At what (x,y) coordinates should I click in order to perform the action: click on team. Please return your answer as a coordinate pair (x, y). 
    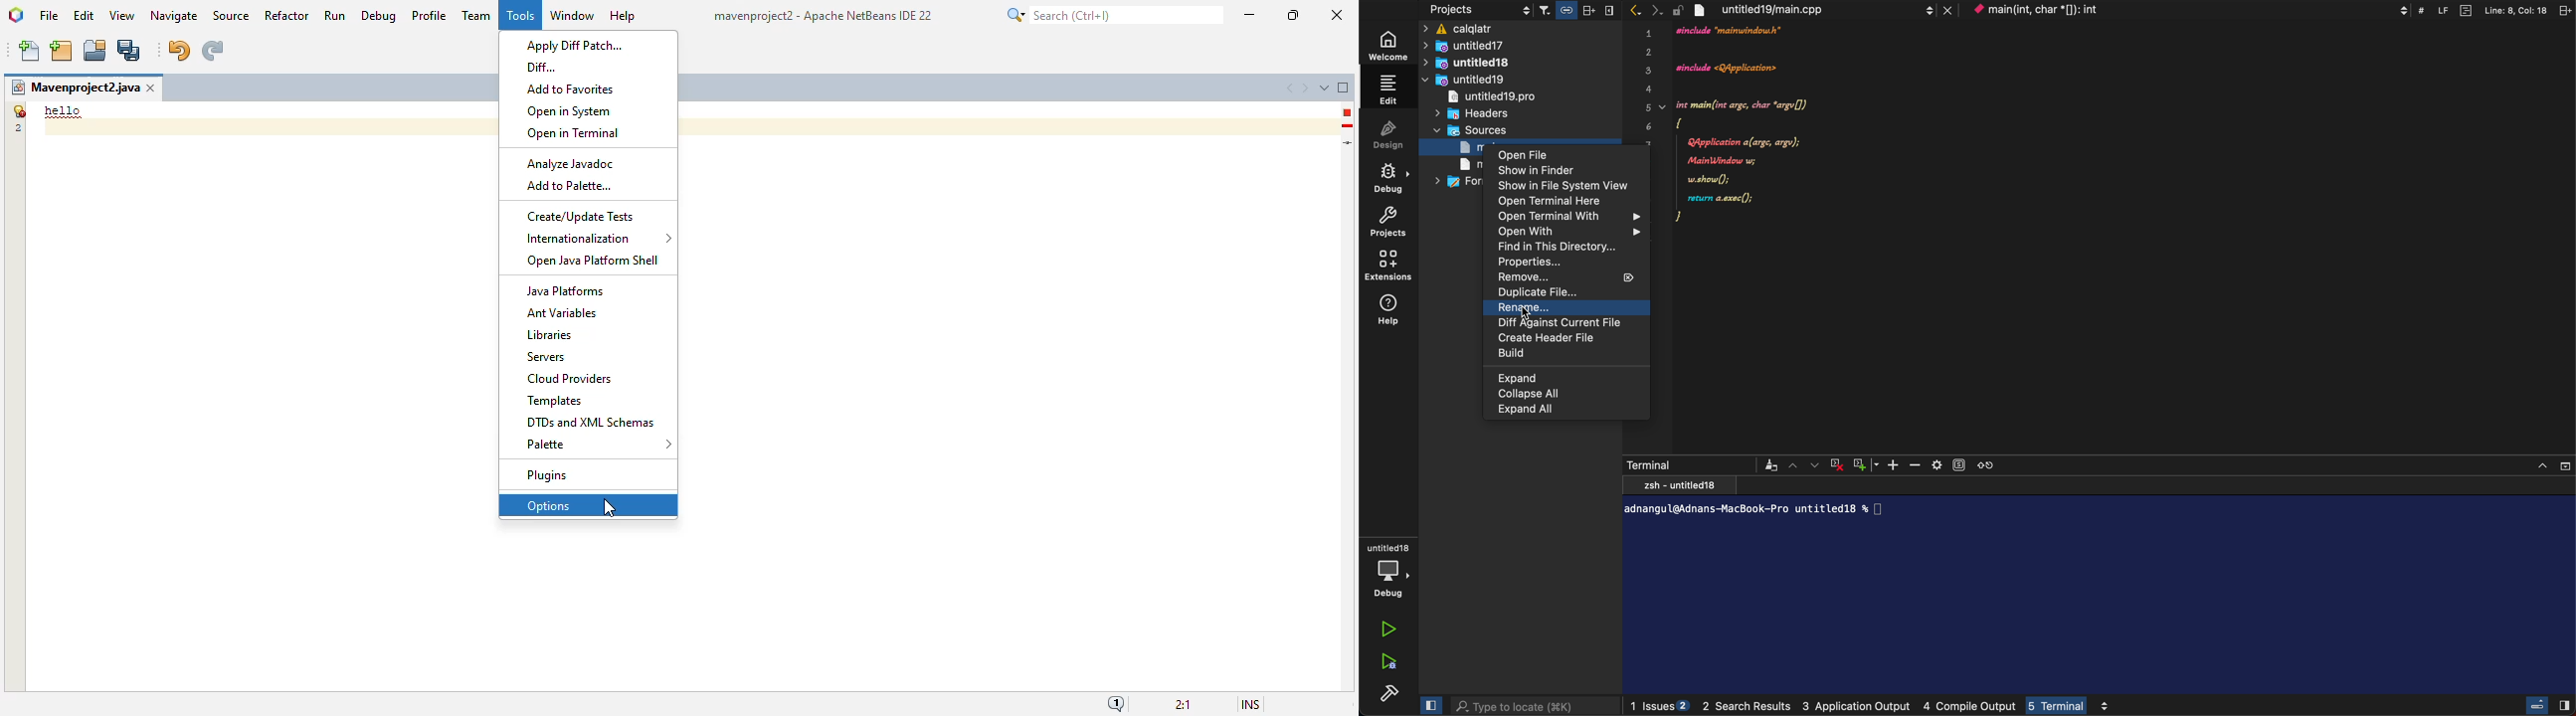
    Looking at the image, I should click on (476, 15).